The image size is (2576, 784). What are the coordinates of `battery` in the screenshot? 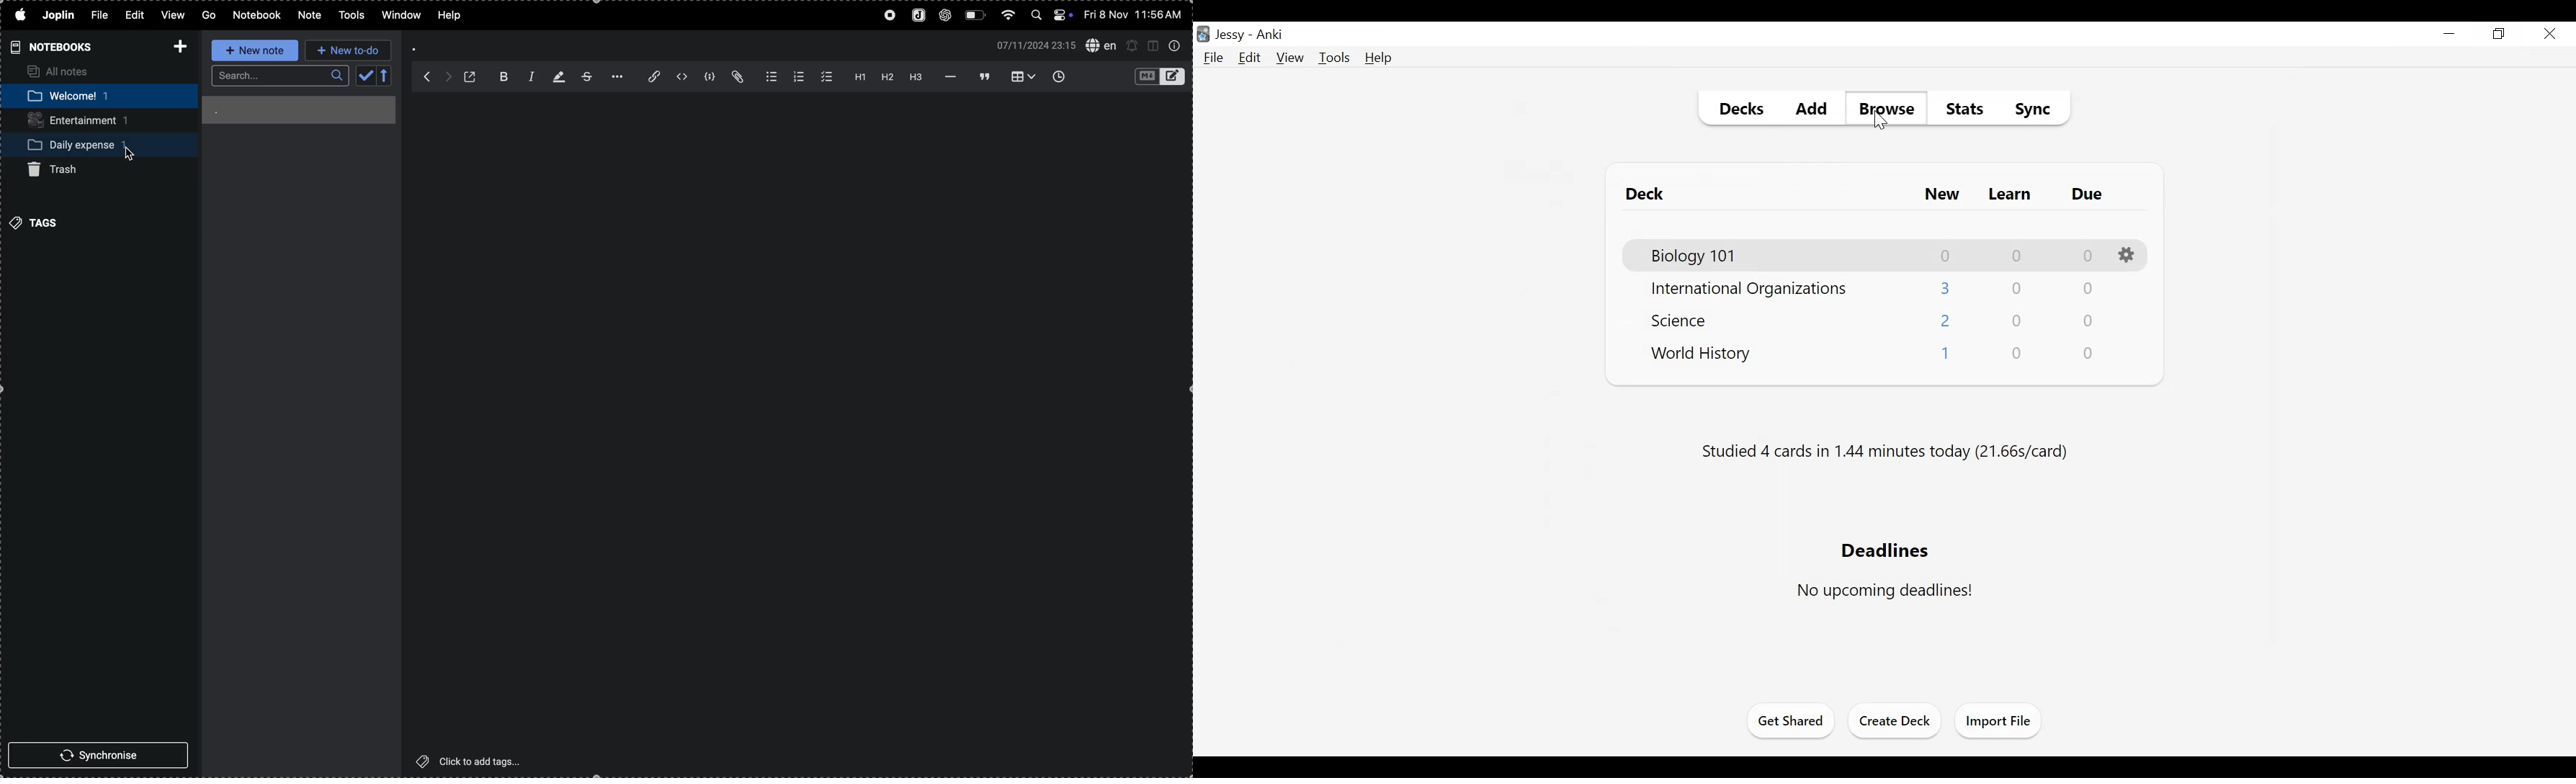 It's located at (975, 15).